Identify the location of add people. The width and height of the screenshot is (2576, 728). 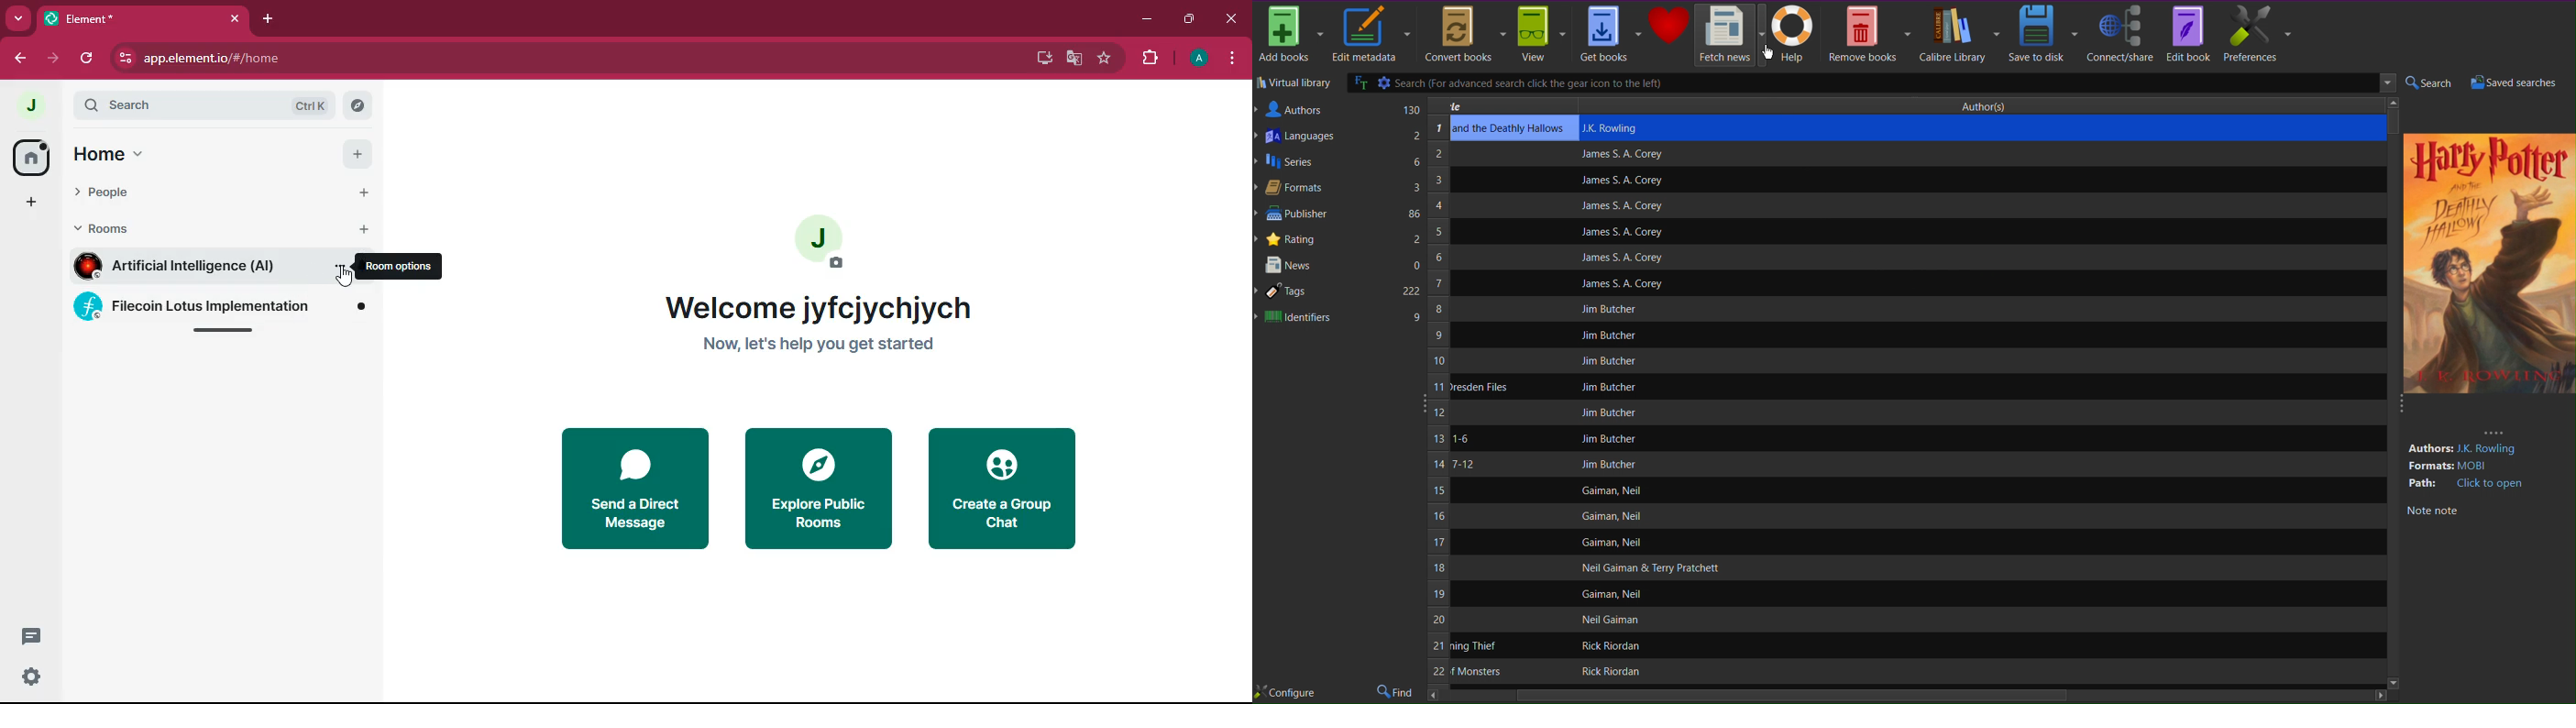
(365, 193).